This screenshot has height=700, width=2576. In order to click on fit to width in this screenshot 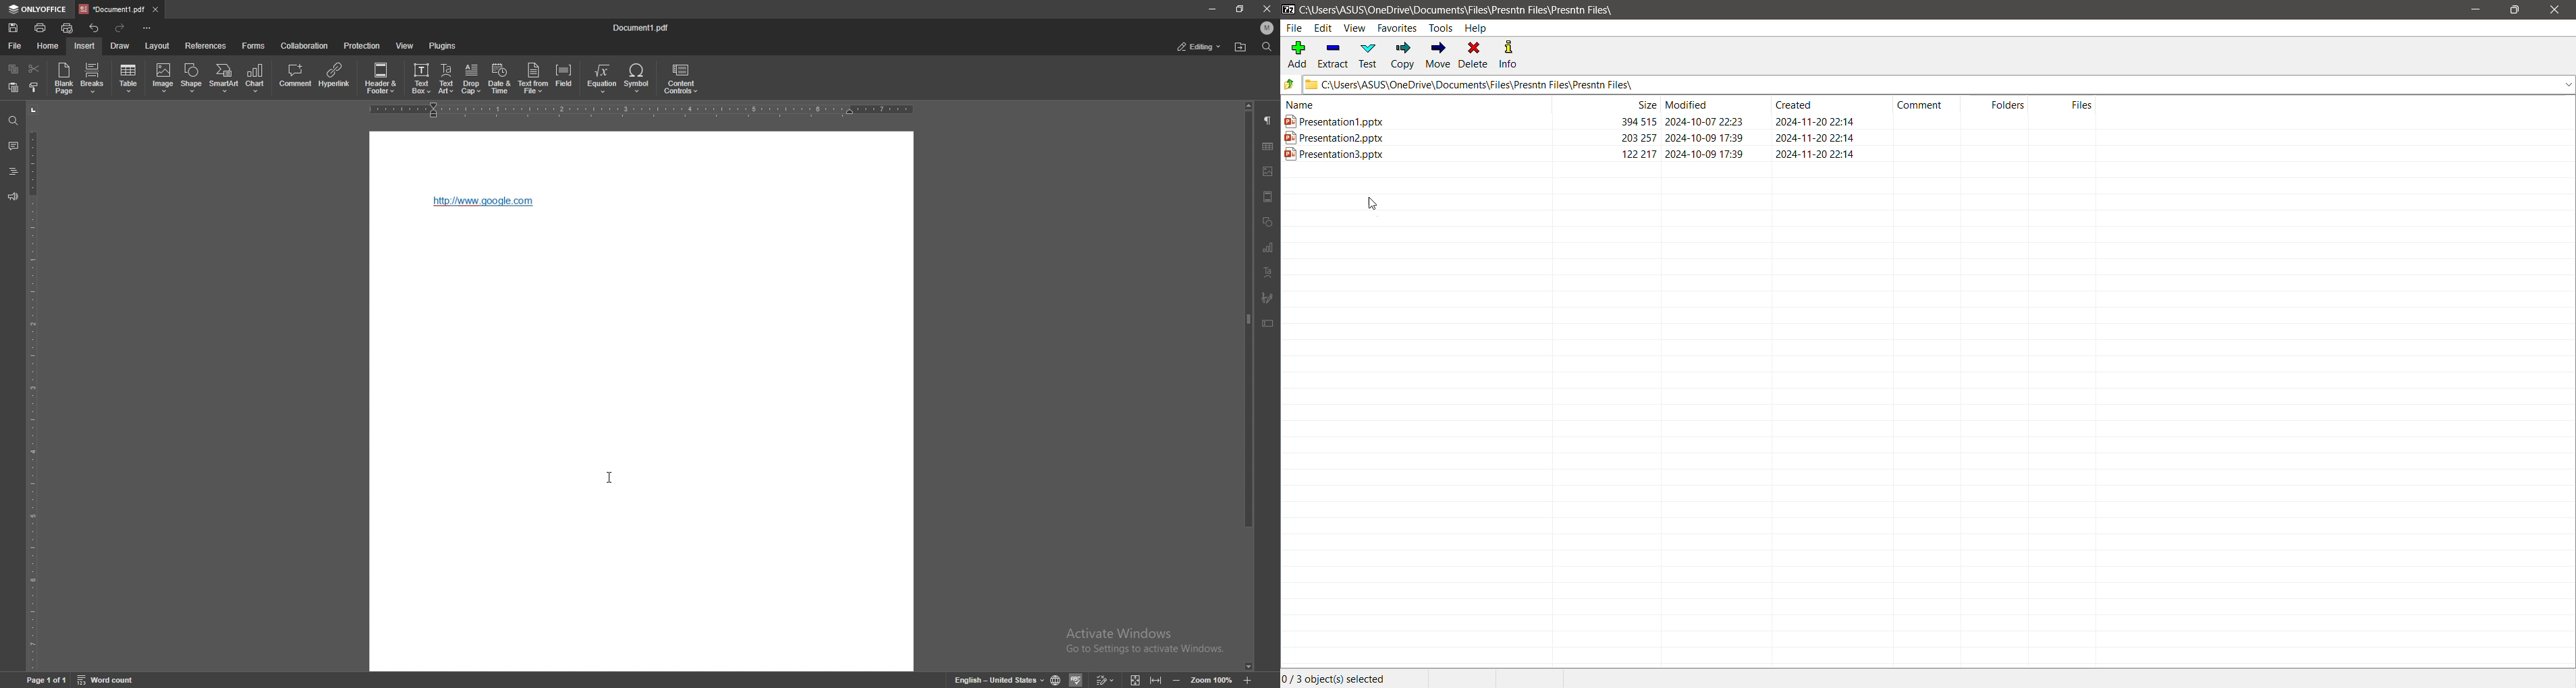, I will do `click(1157, 676)`.